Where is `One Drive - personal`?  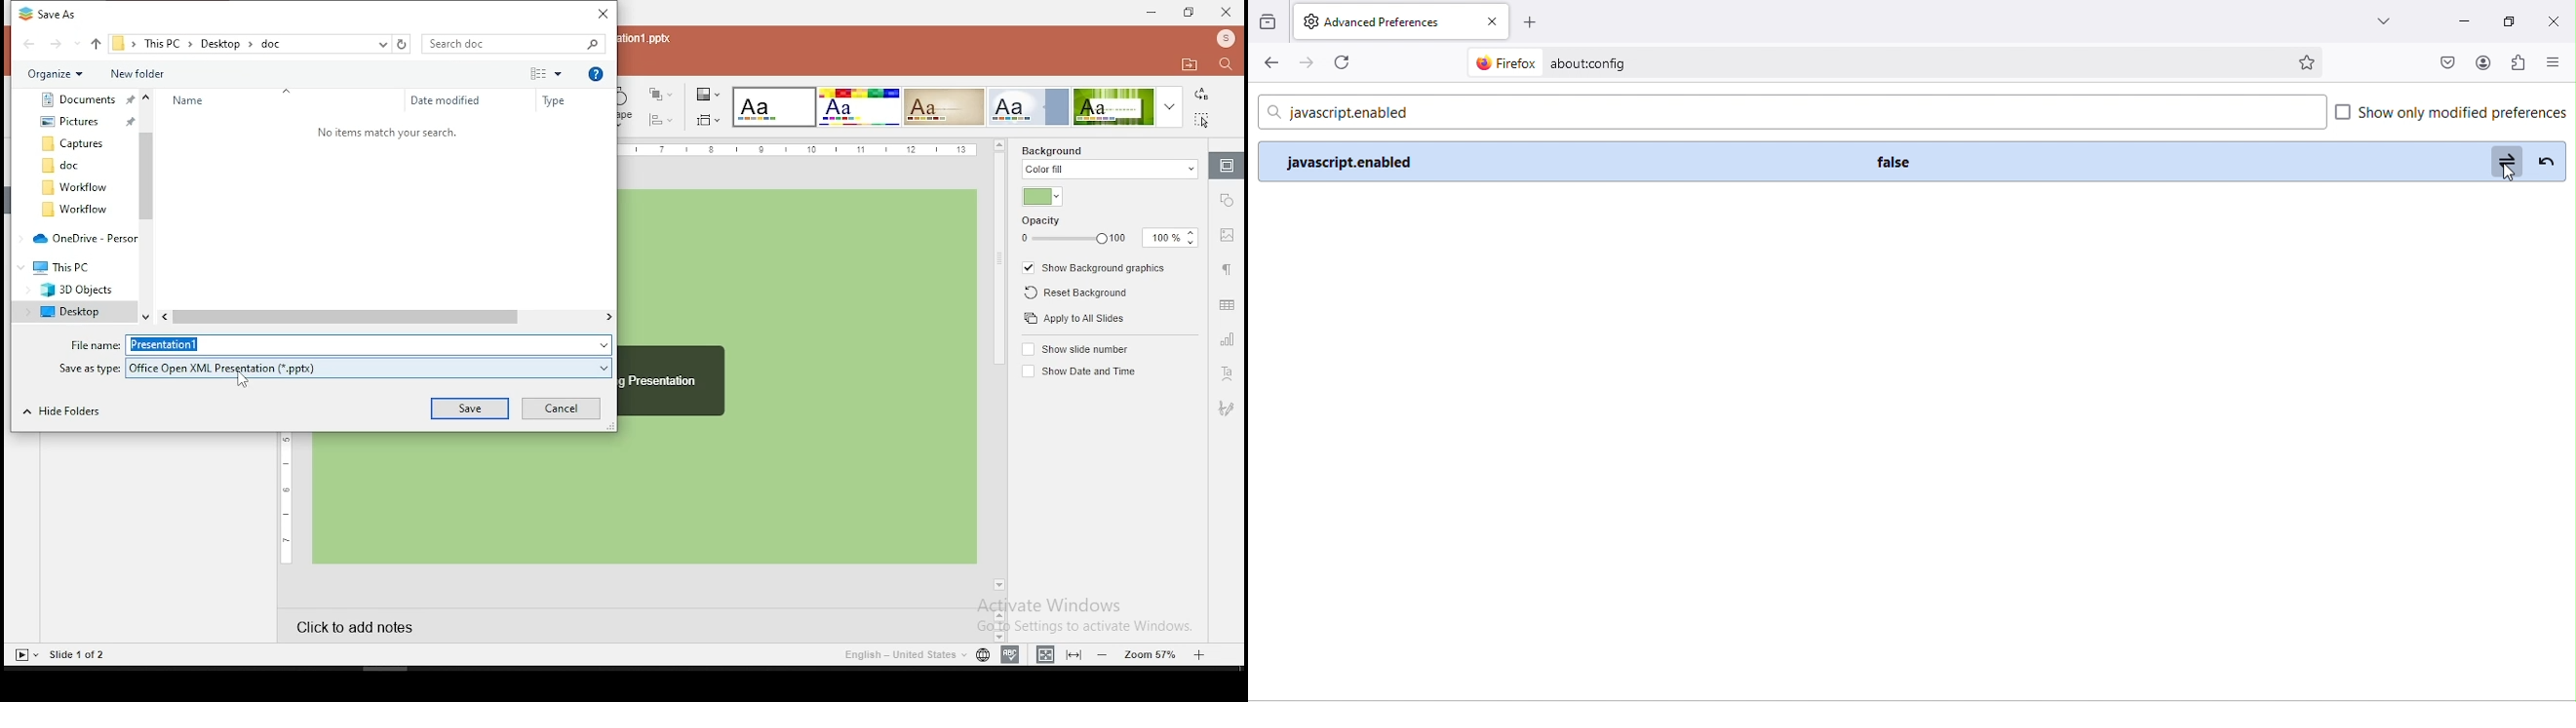
One Drive - personal is located at coordinates (82, 238).